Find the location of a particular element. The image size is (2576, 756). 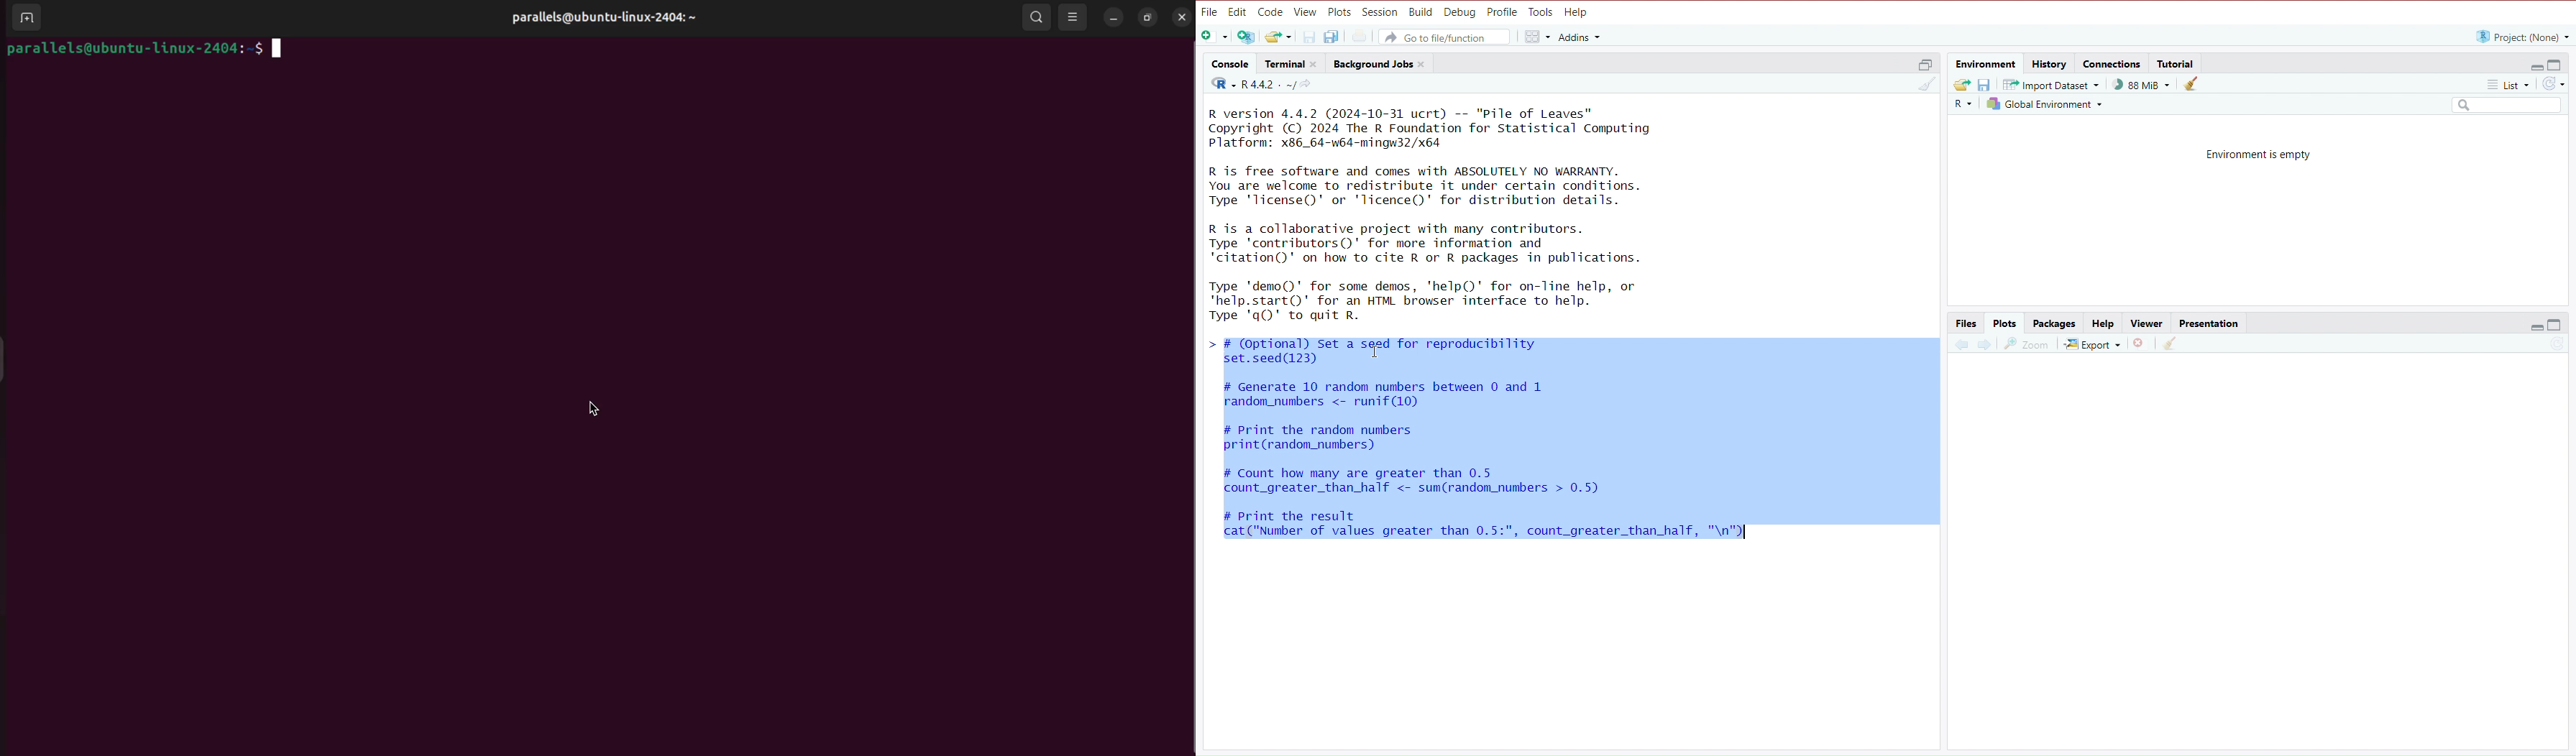

Export is located at coordinates (2092, 344).